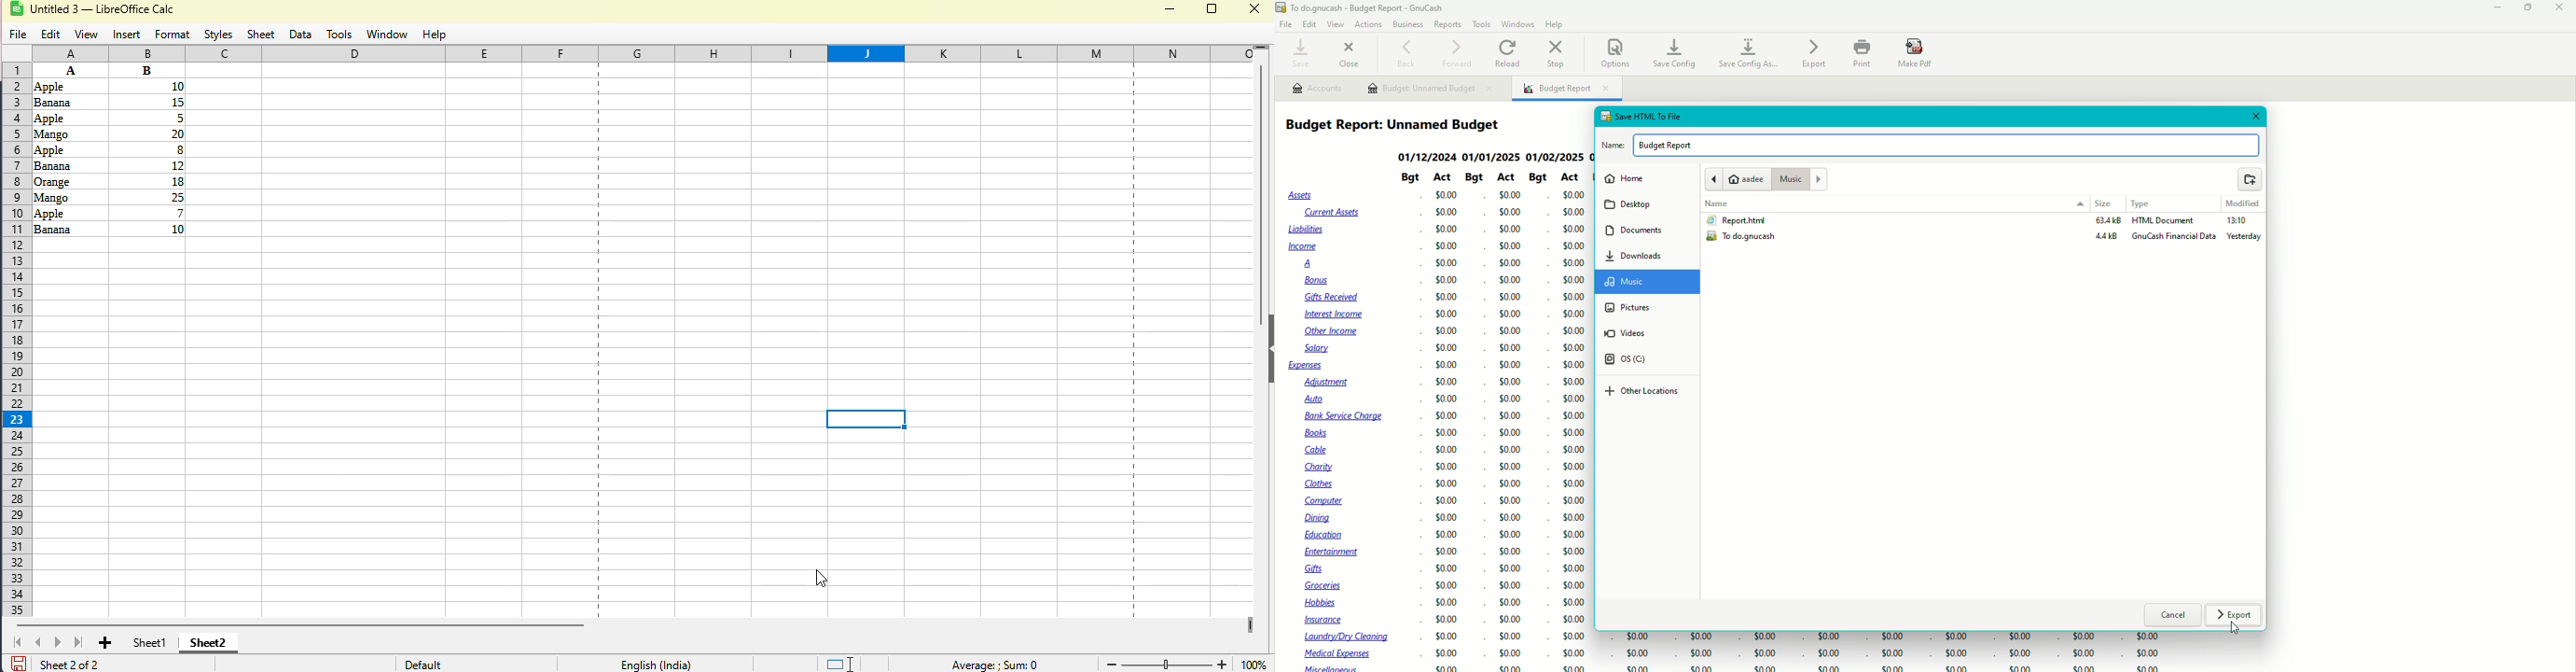  Describe the element at coordinates (127, 35) in the screenshot. I see `insert` at that location.